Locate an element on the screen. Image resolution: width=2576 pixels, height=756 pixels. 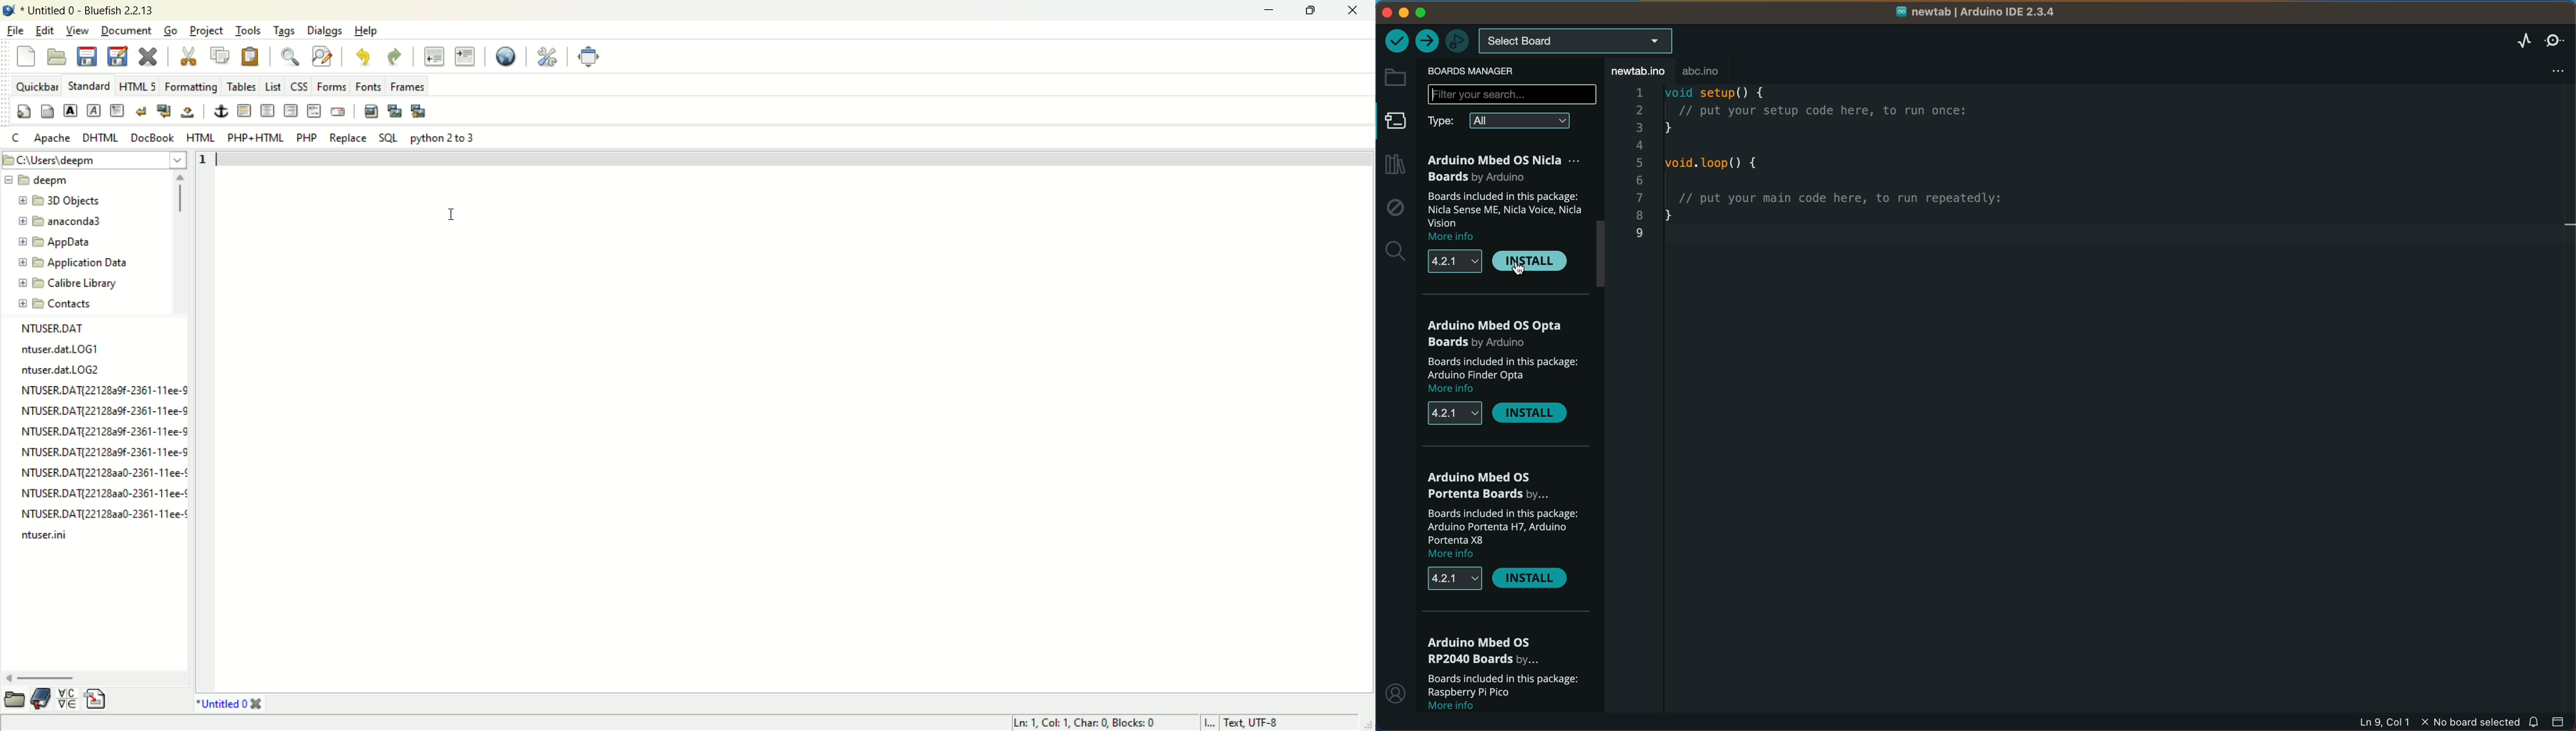
right justify is located at coordinates (290, 110).